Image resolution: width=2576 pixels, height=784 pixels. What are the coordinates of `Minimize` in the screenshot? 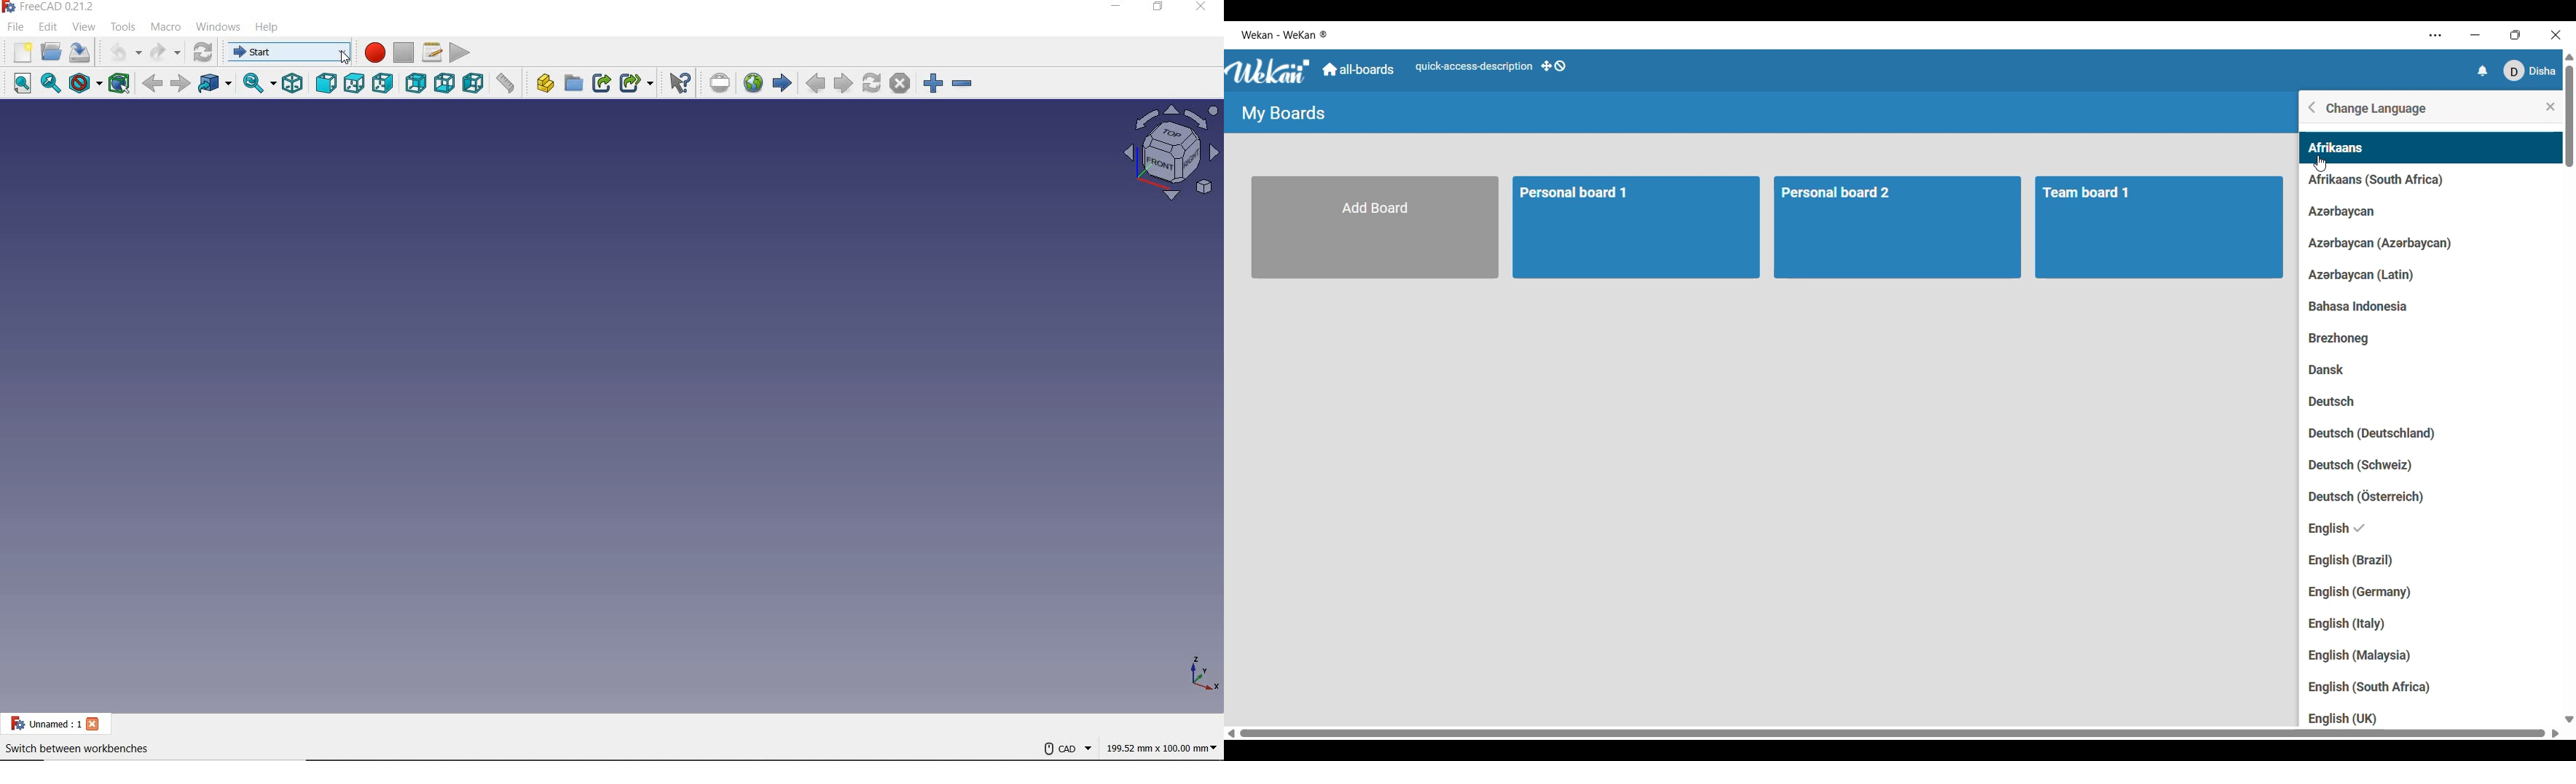 It's located at (2473, 35).